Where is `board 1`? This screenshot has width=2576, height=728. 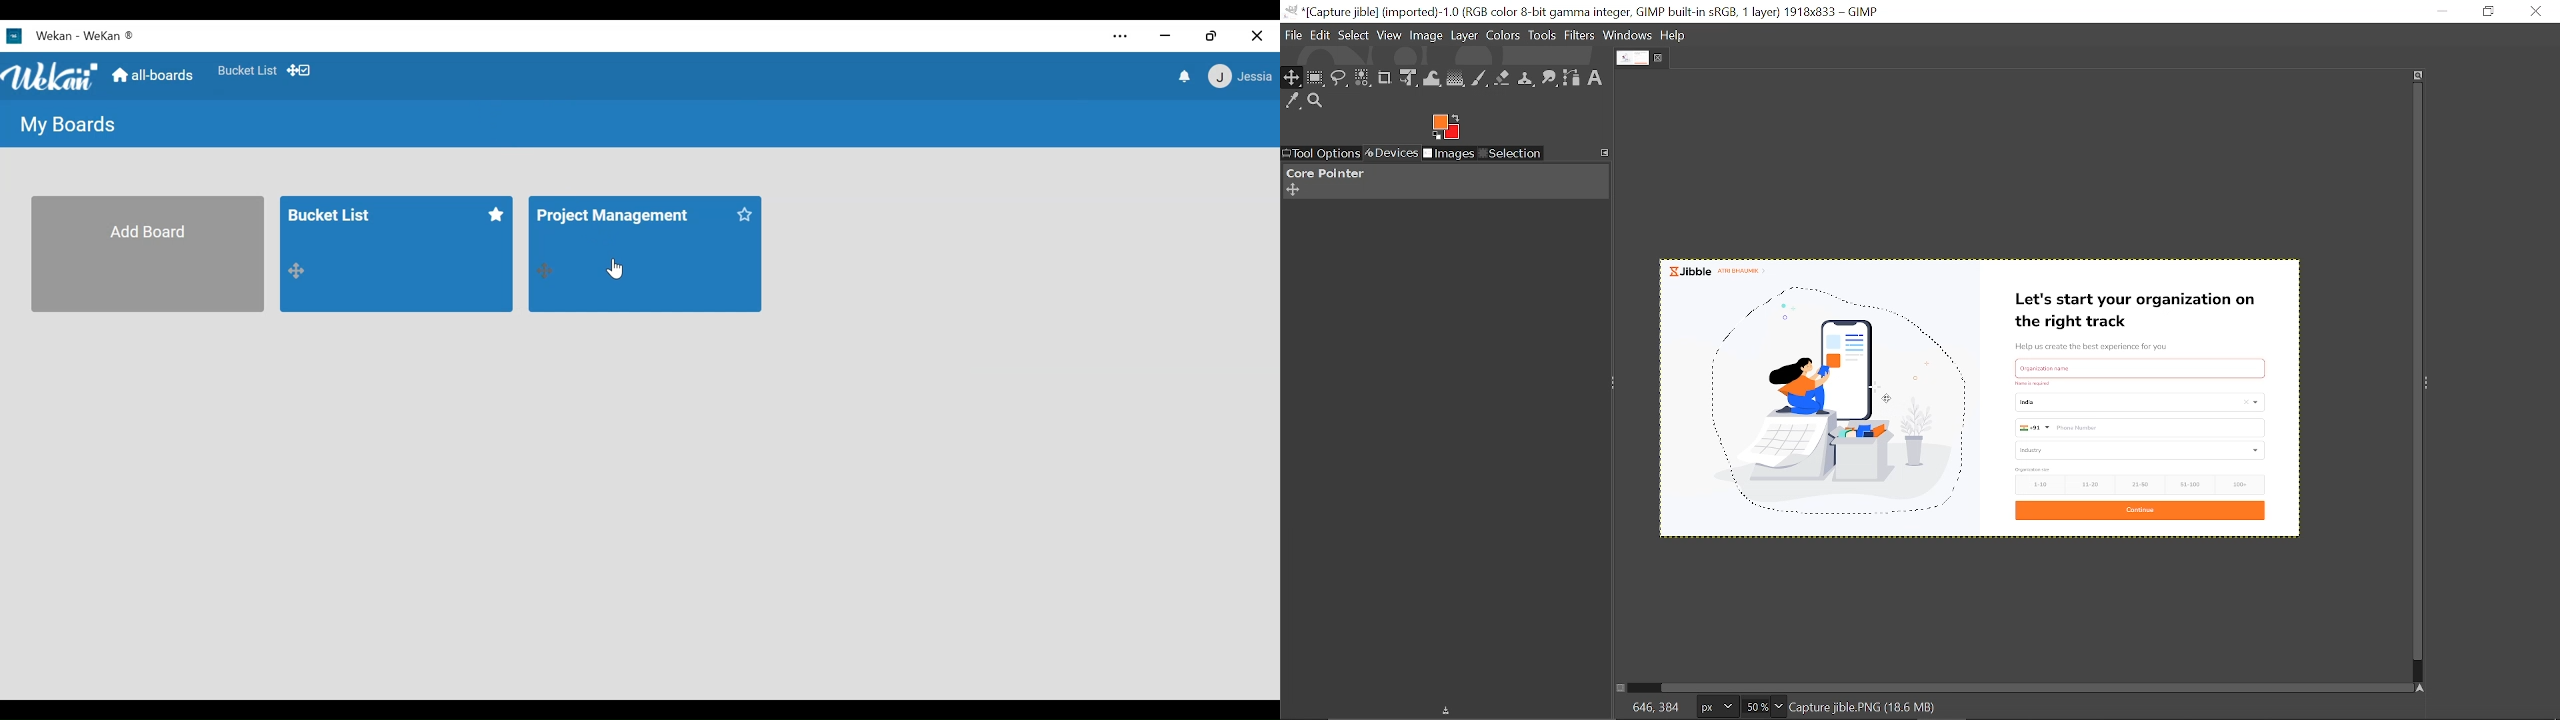
board 1 is located at coordinates (397, 253).